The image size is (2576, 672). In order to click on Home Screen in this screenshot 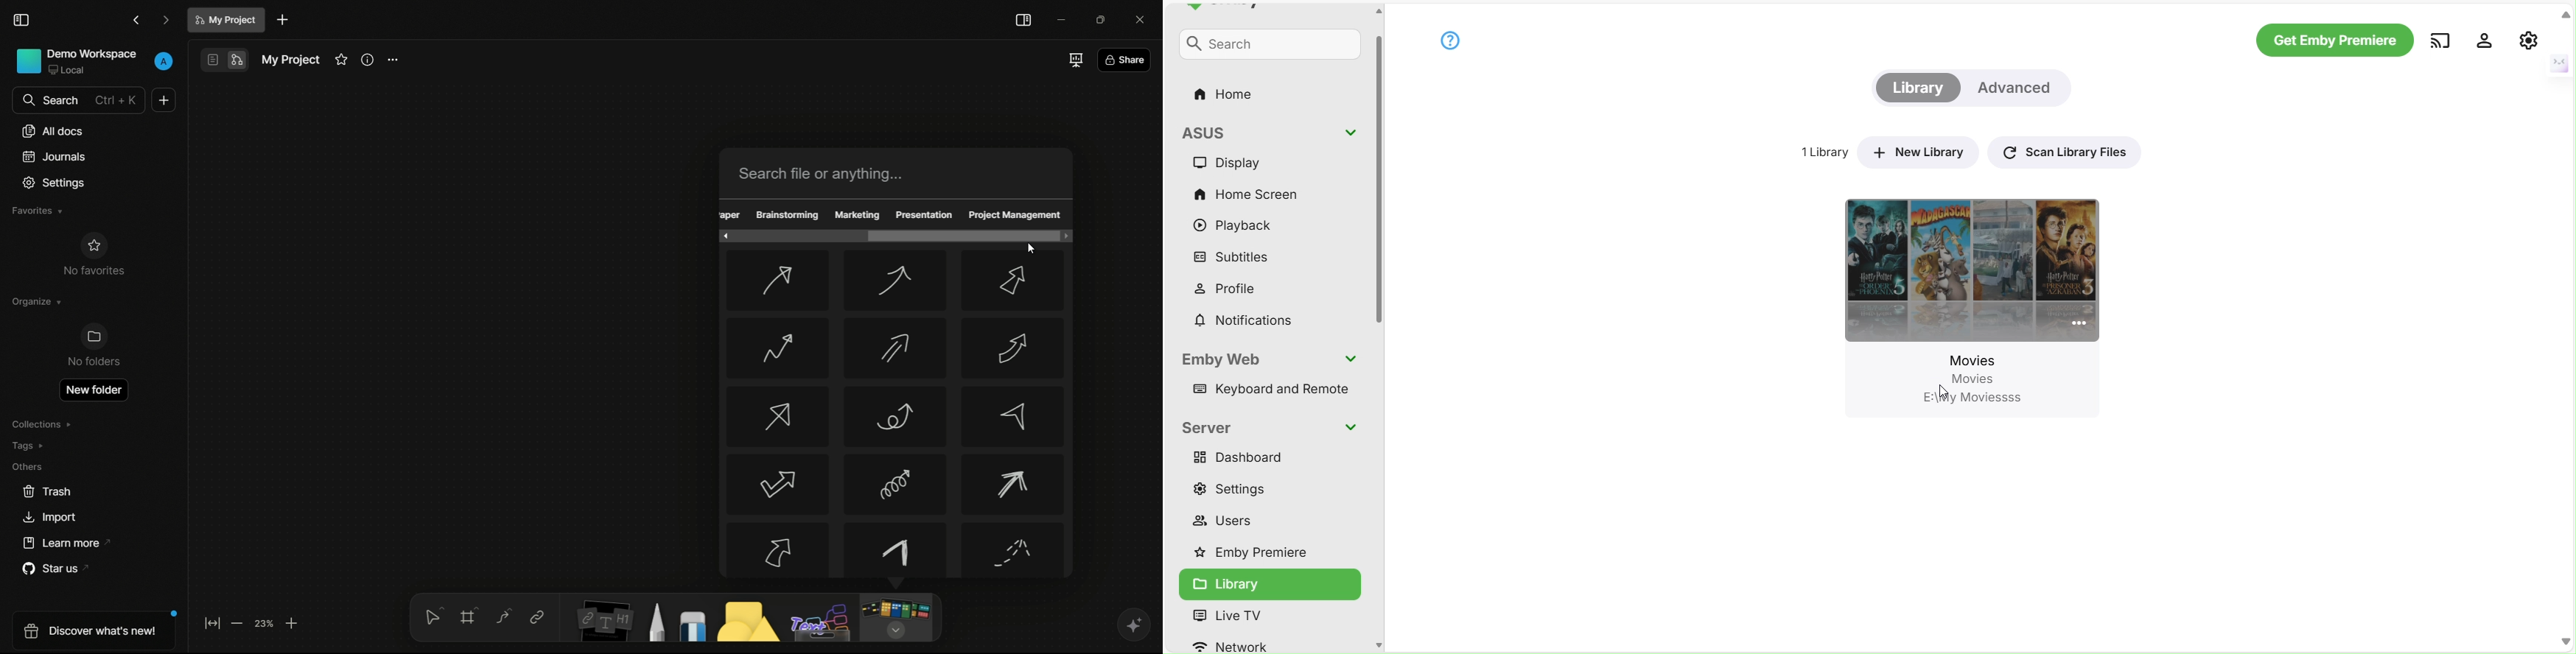, I will do `click(1252, 194)`.